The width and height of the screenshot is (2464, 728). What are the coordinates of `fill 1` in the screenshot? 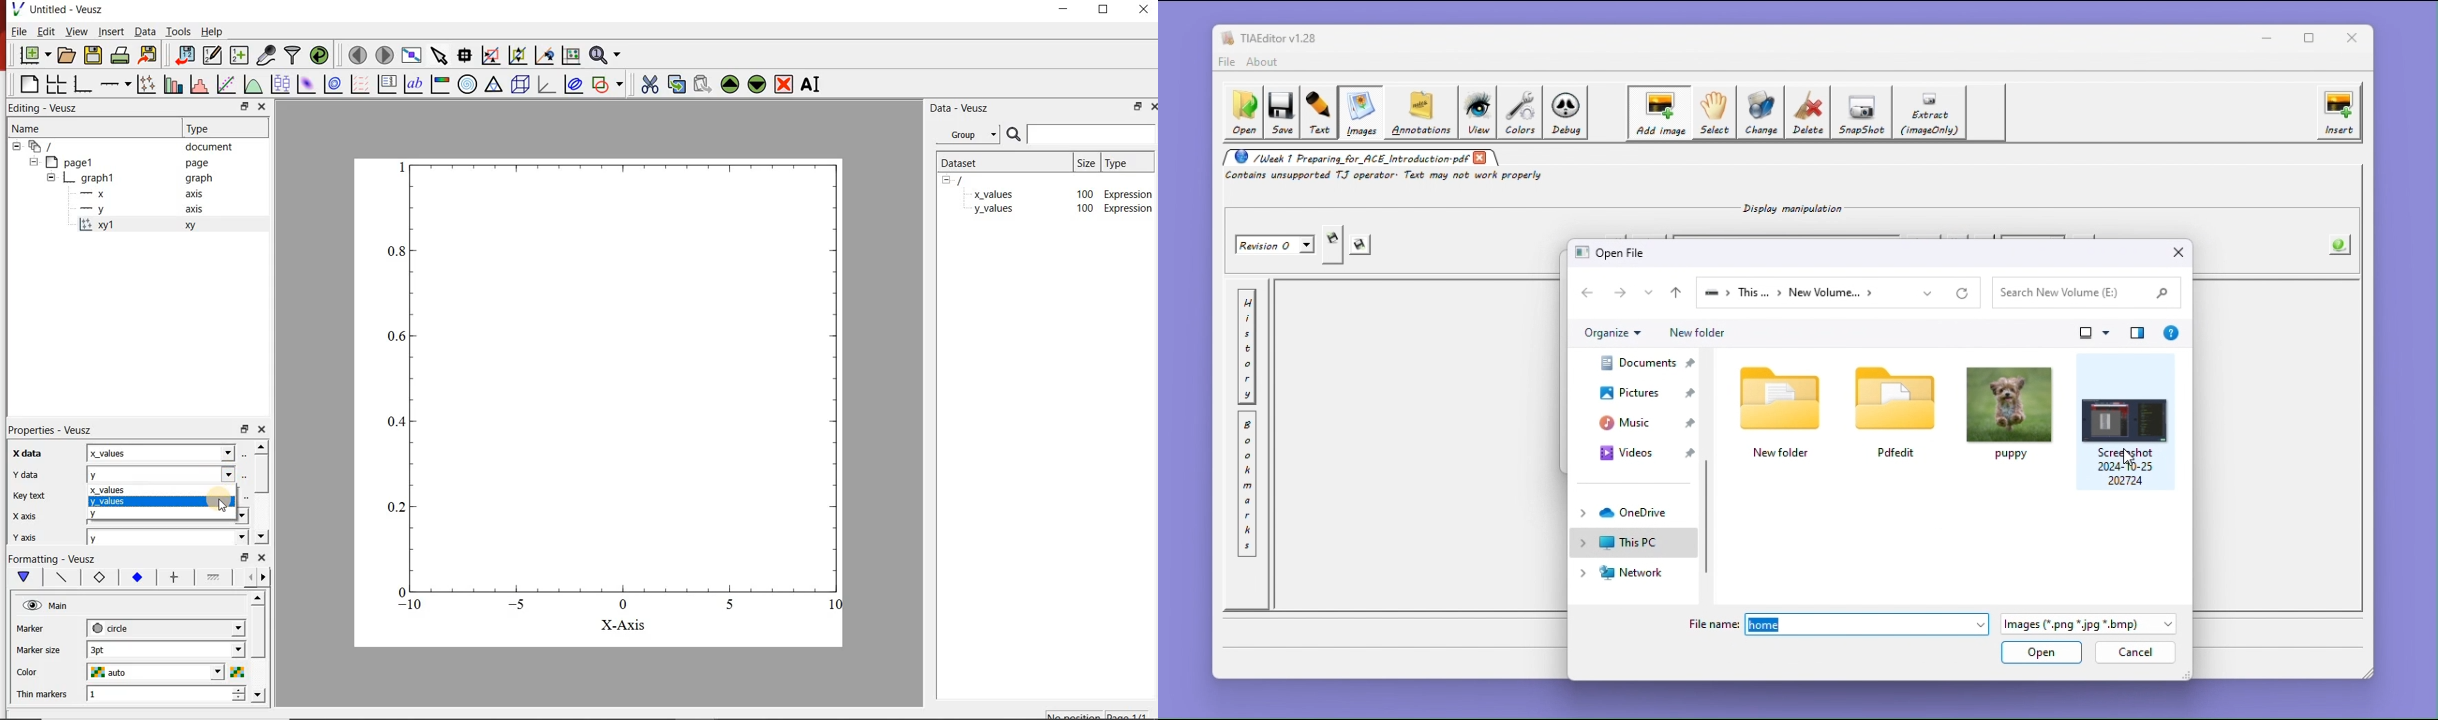 It's located at (217, 577).